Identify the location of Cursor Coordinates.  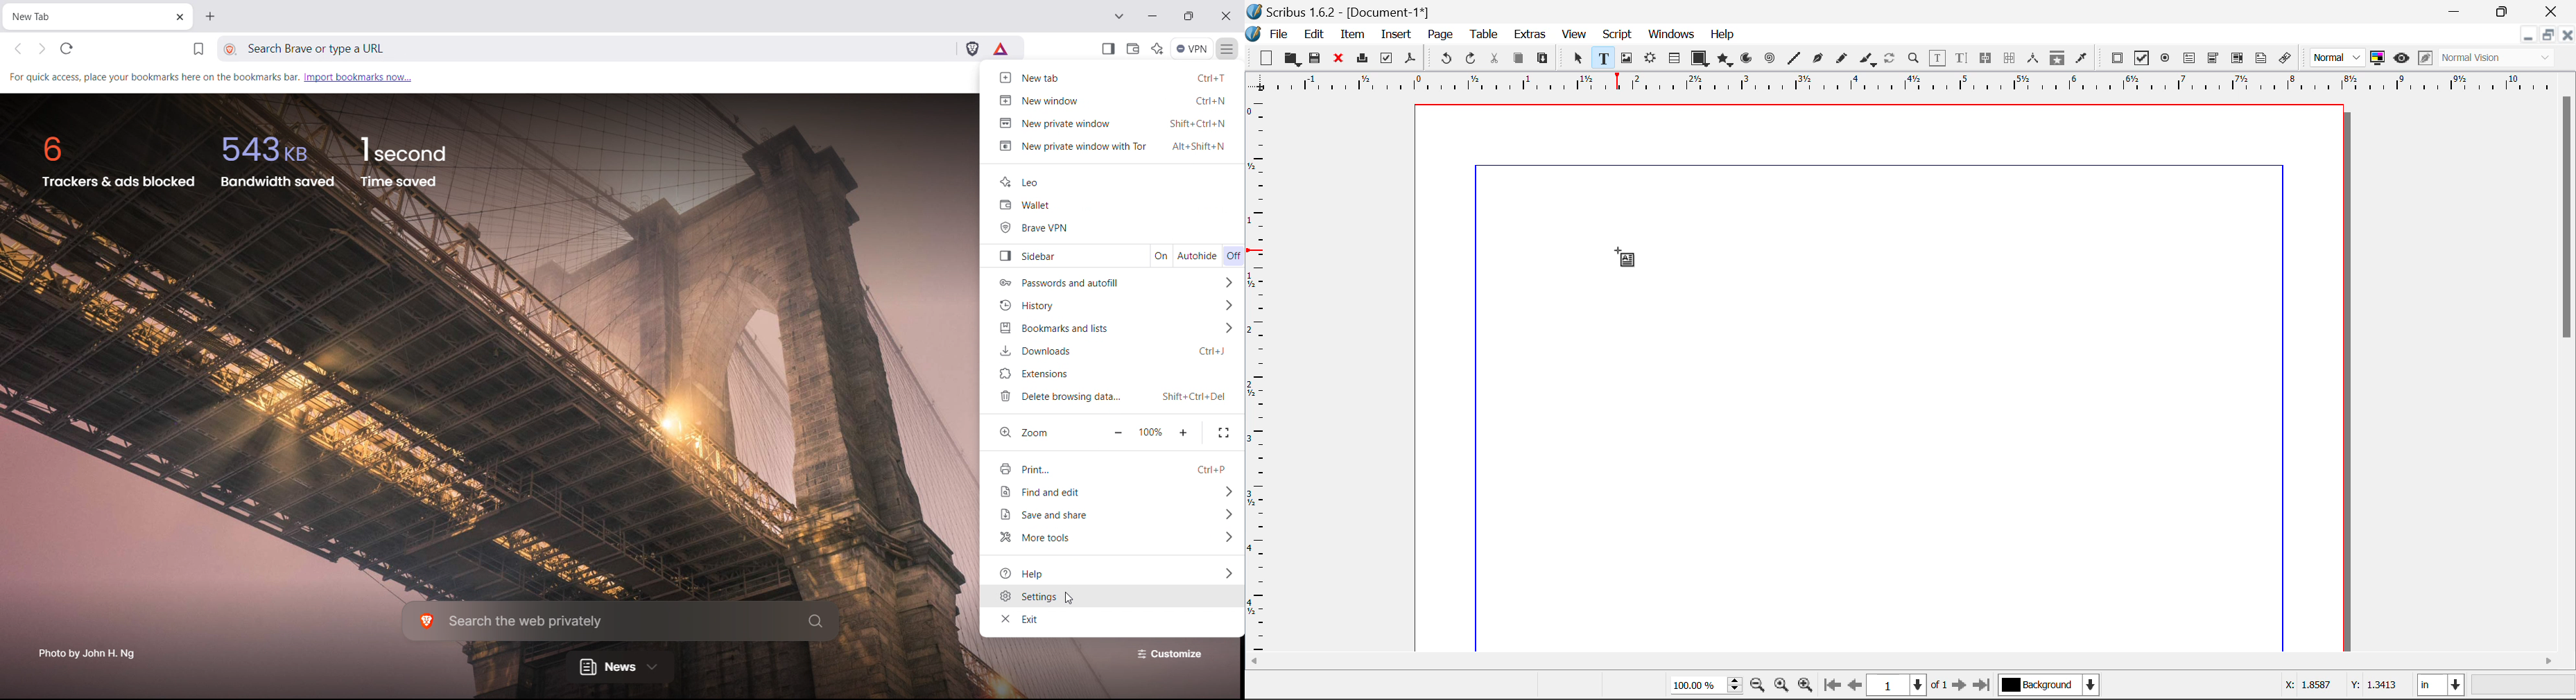
(2342, 687).